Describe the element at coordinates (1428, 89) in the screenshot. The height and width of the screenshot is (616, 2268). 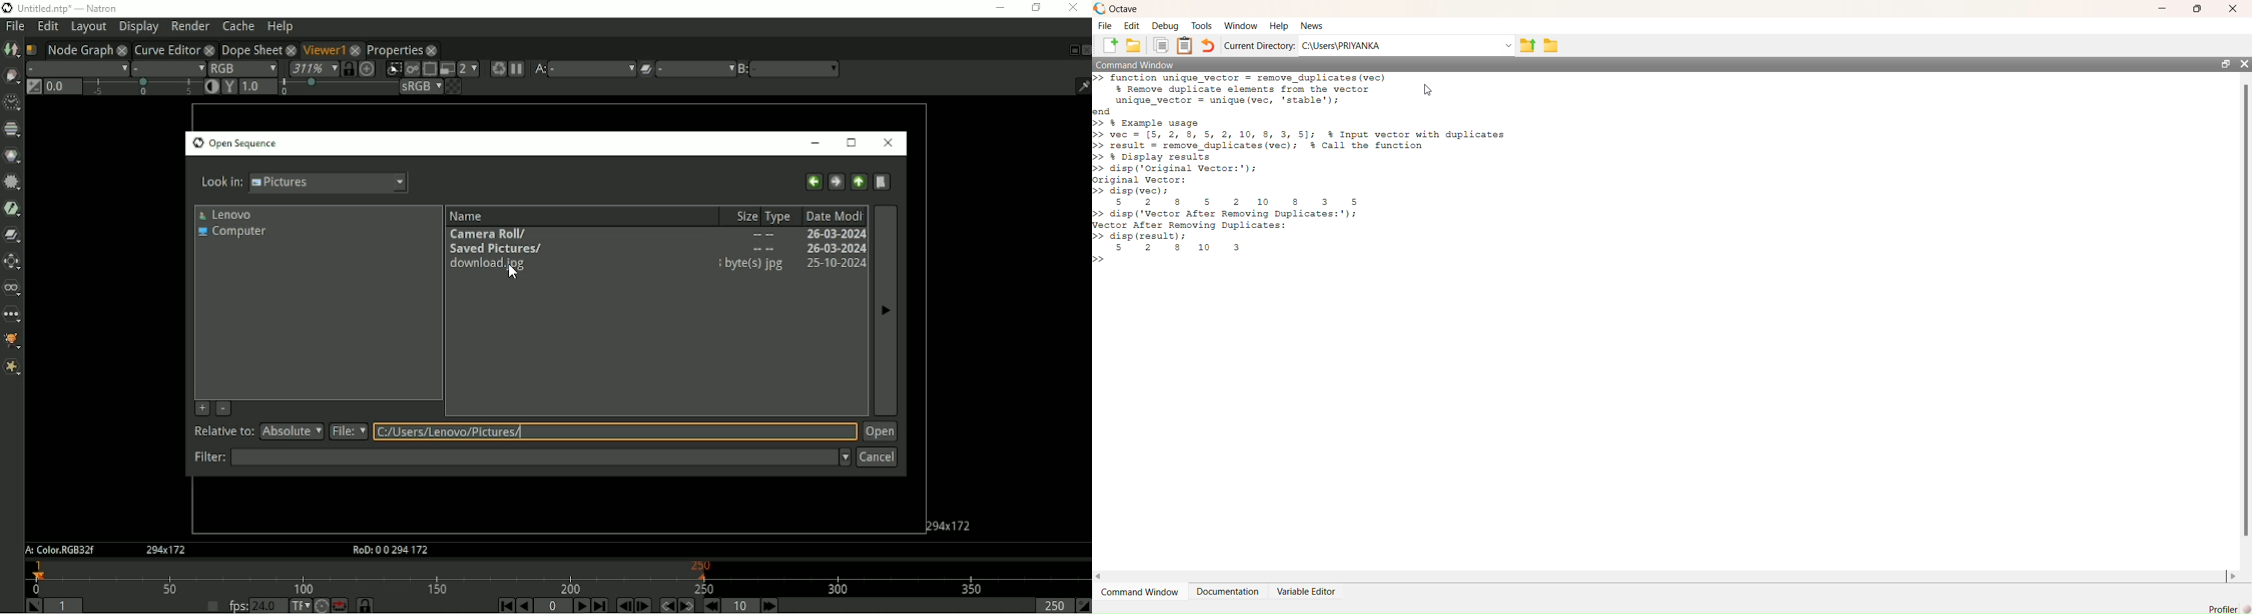
I see `cursor` at that location.